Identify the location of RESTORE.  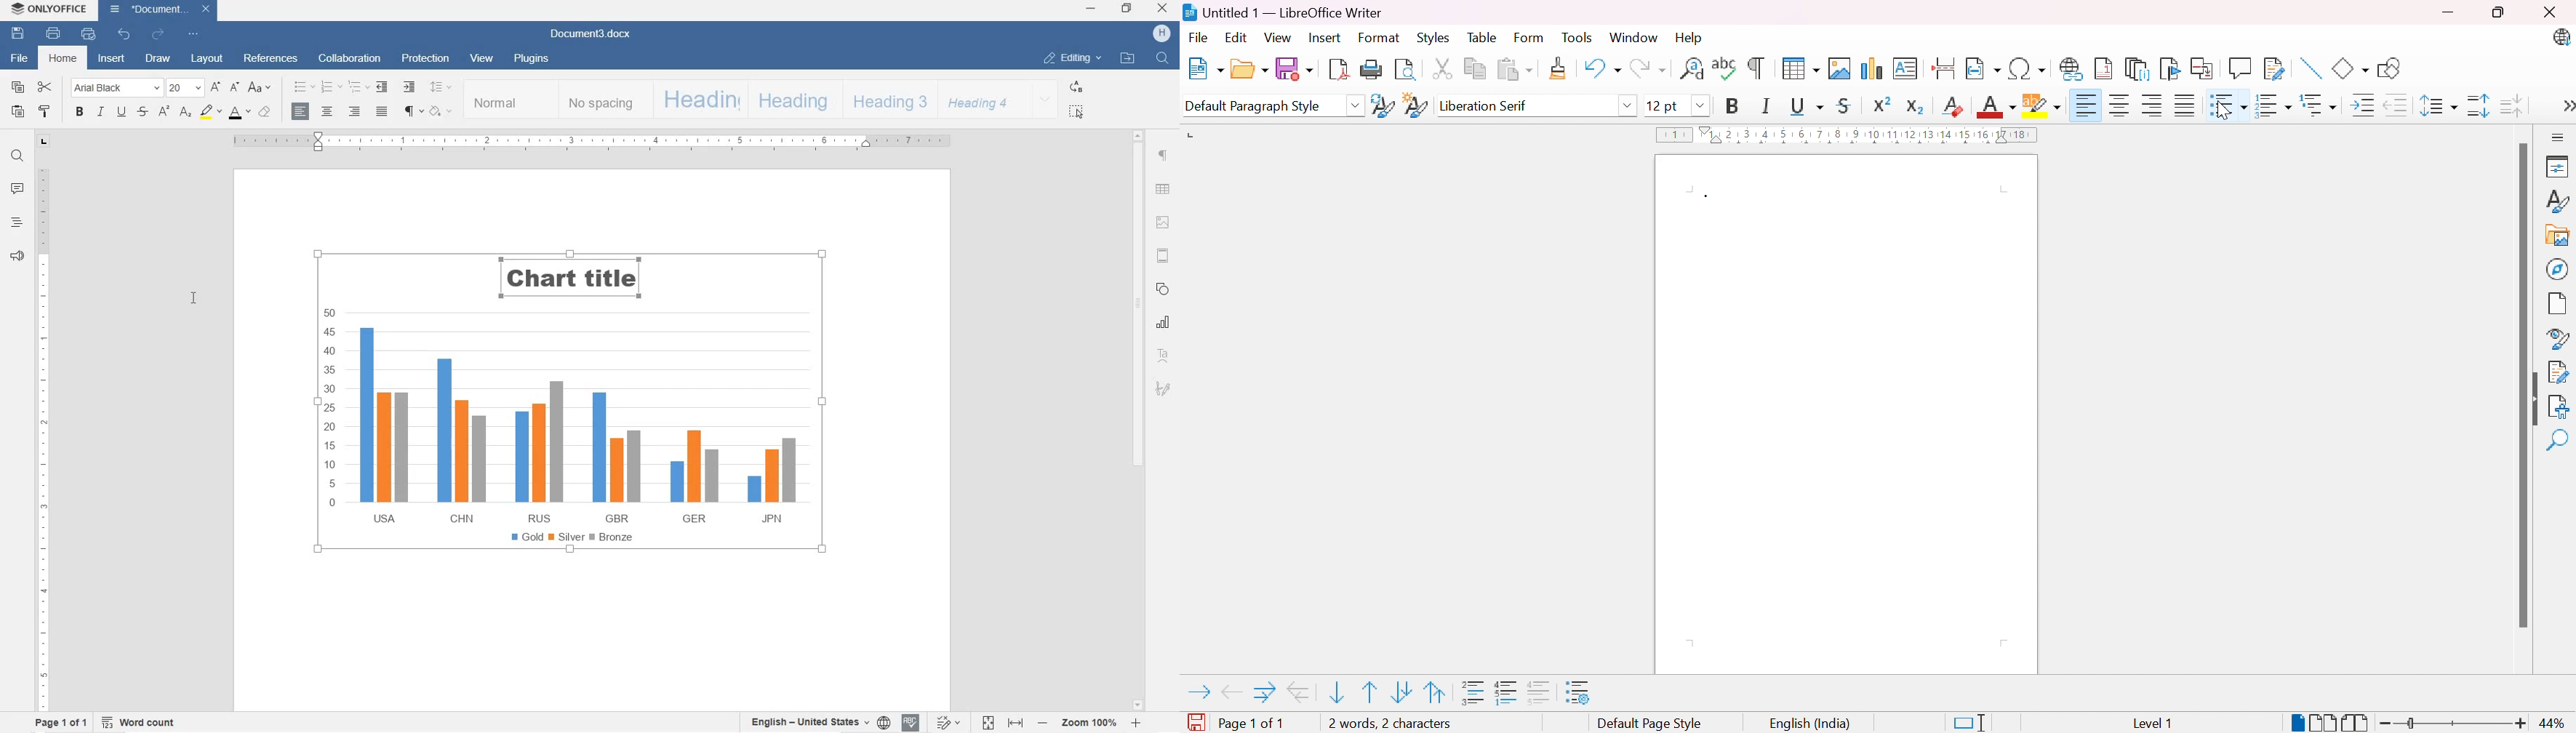
(1128, 9).